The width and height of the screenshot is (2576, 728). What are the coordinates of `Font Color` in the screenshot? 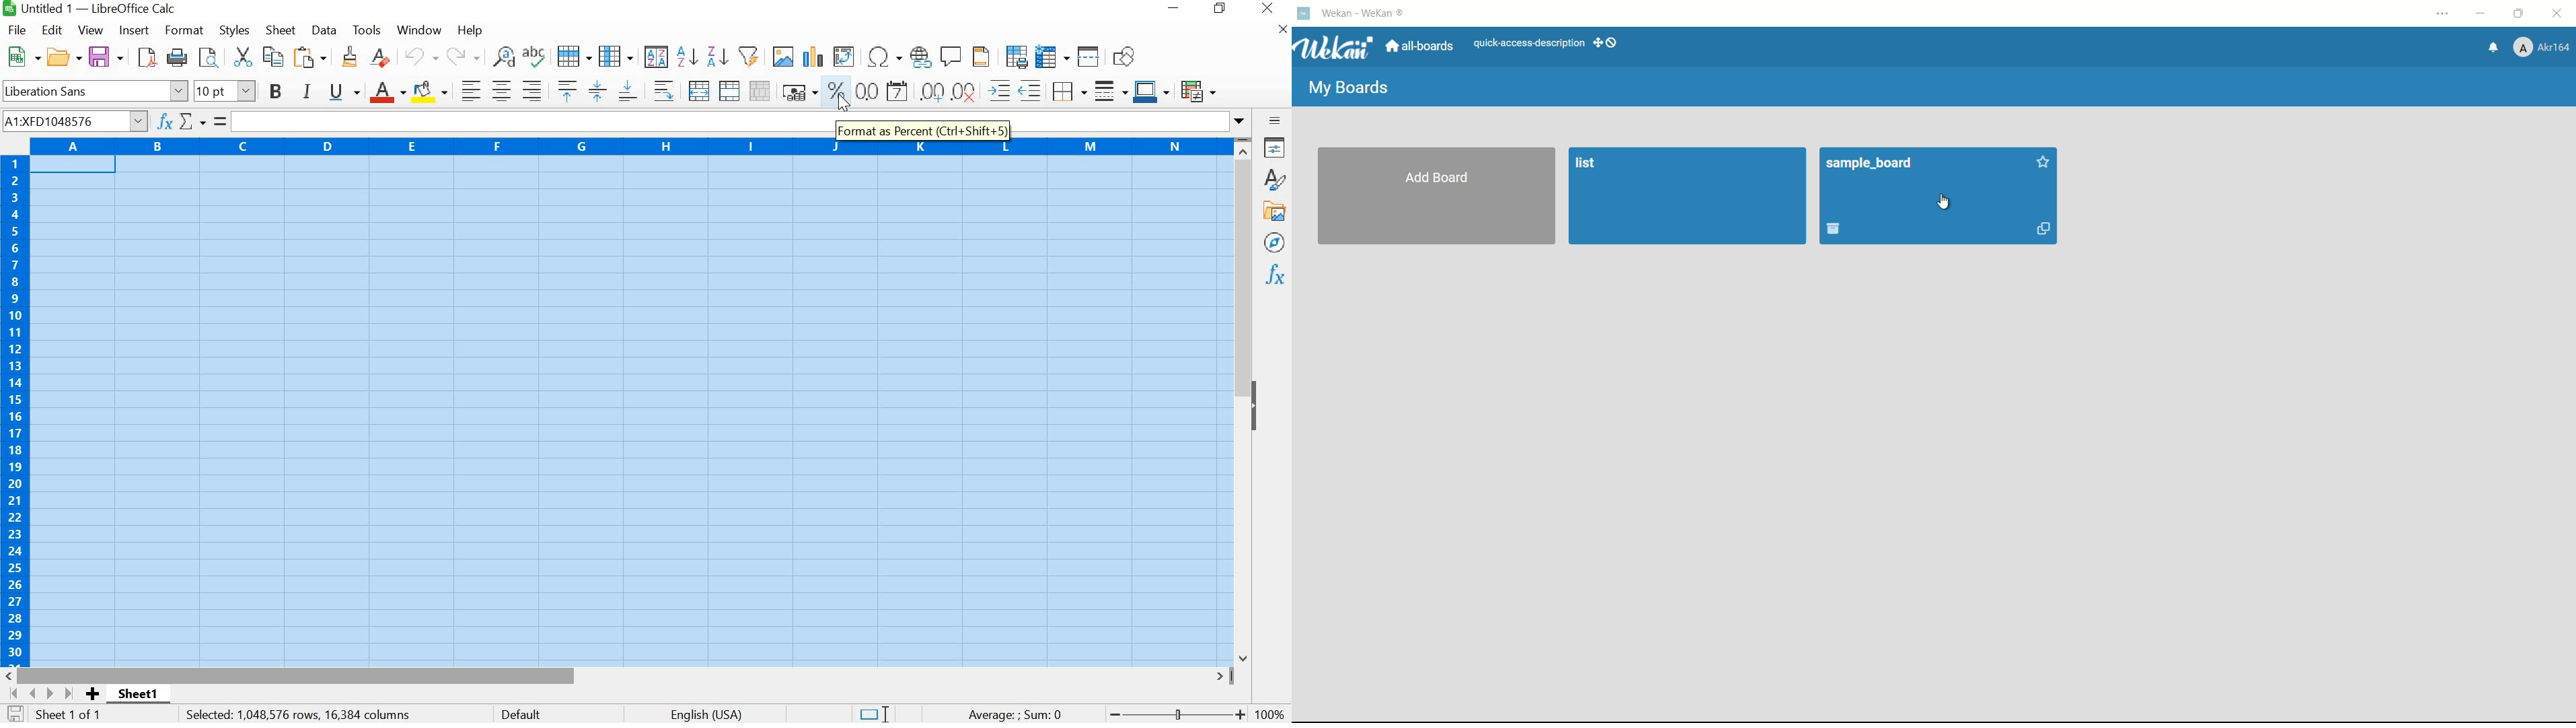 It's located at (388, 92).